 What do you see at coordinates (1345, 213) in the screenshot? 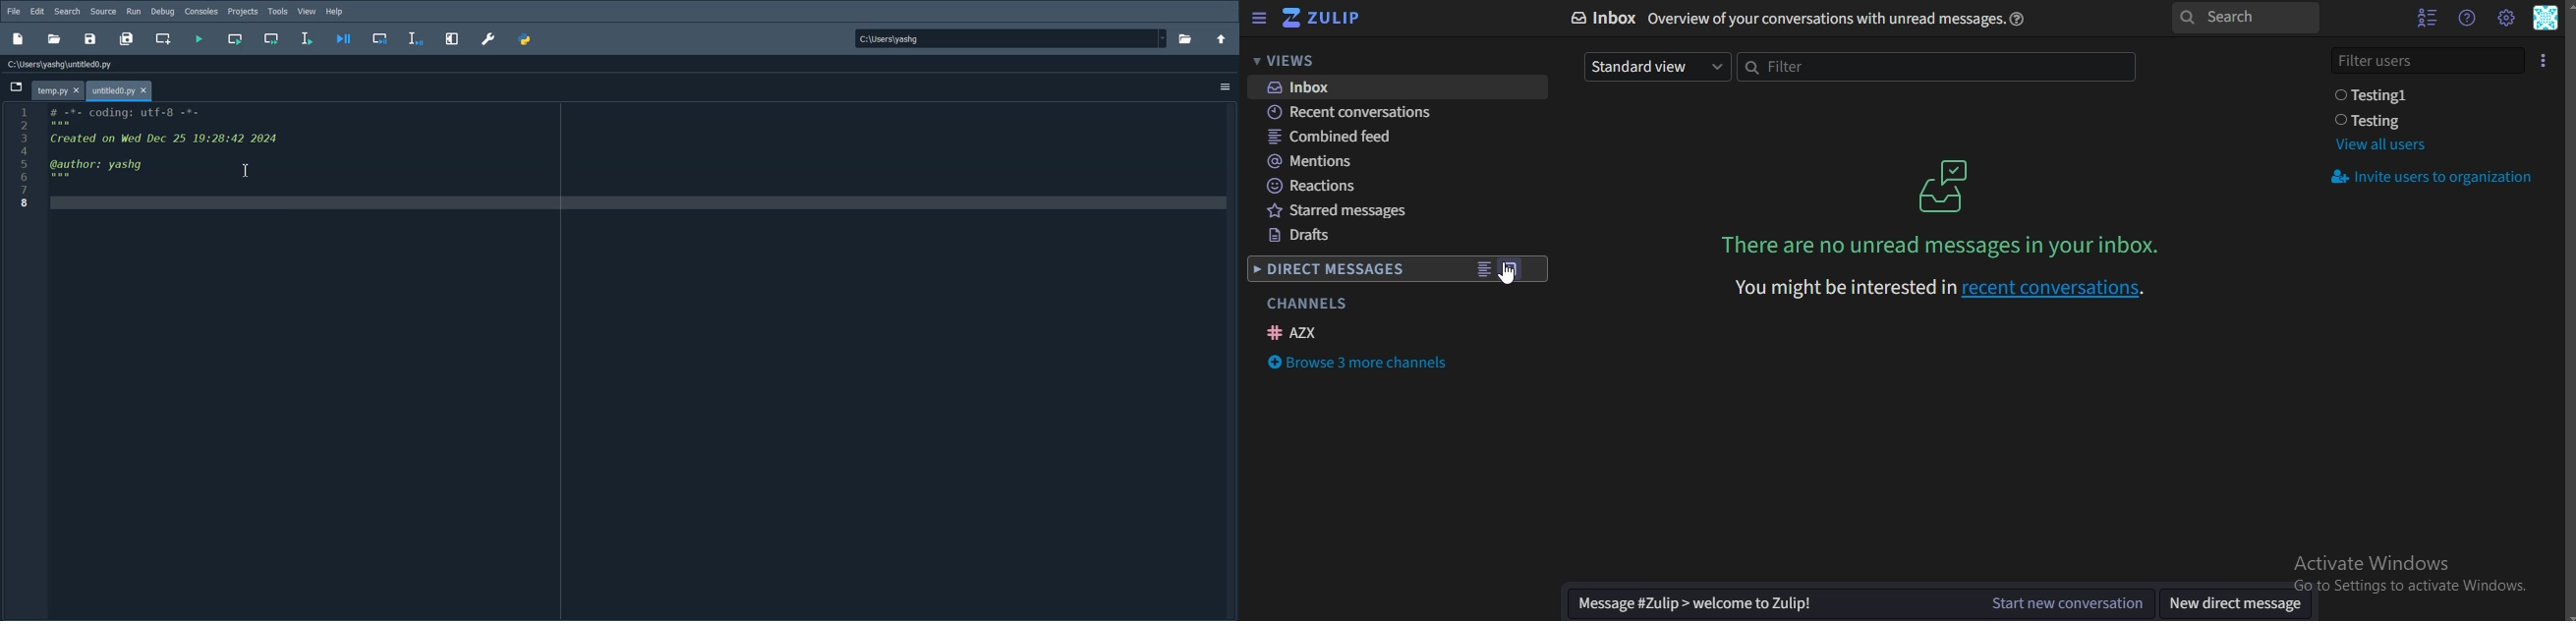
I see `starred messages` at bounding box center [1345, 213].